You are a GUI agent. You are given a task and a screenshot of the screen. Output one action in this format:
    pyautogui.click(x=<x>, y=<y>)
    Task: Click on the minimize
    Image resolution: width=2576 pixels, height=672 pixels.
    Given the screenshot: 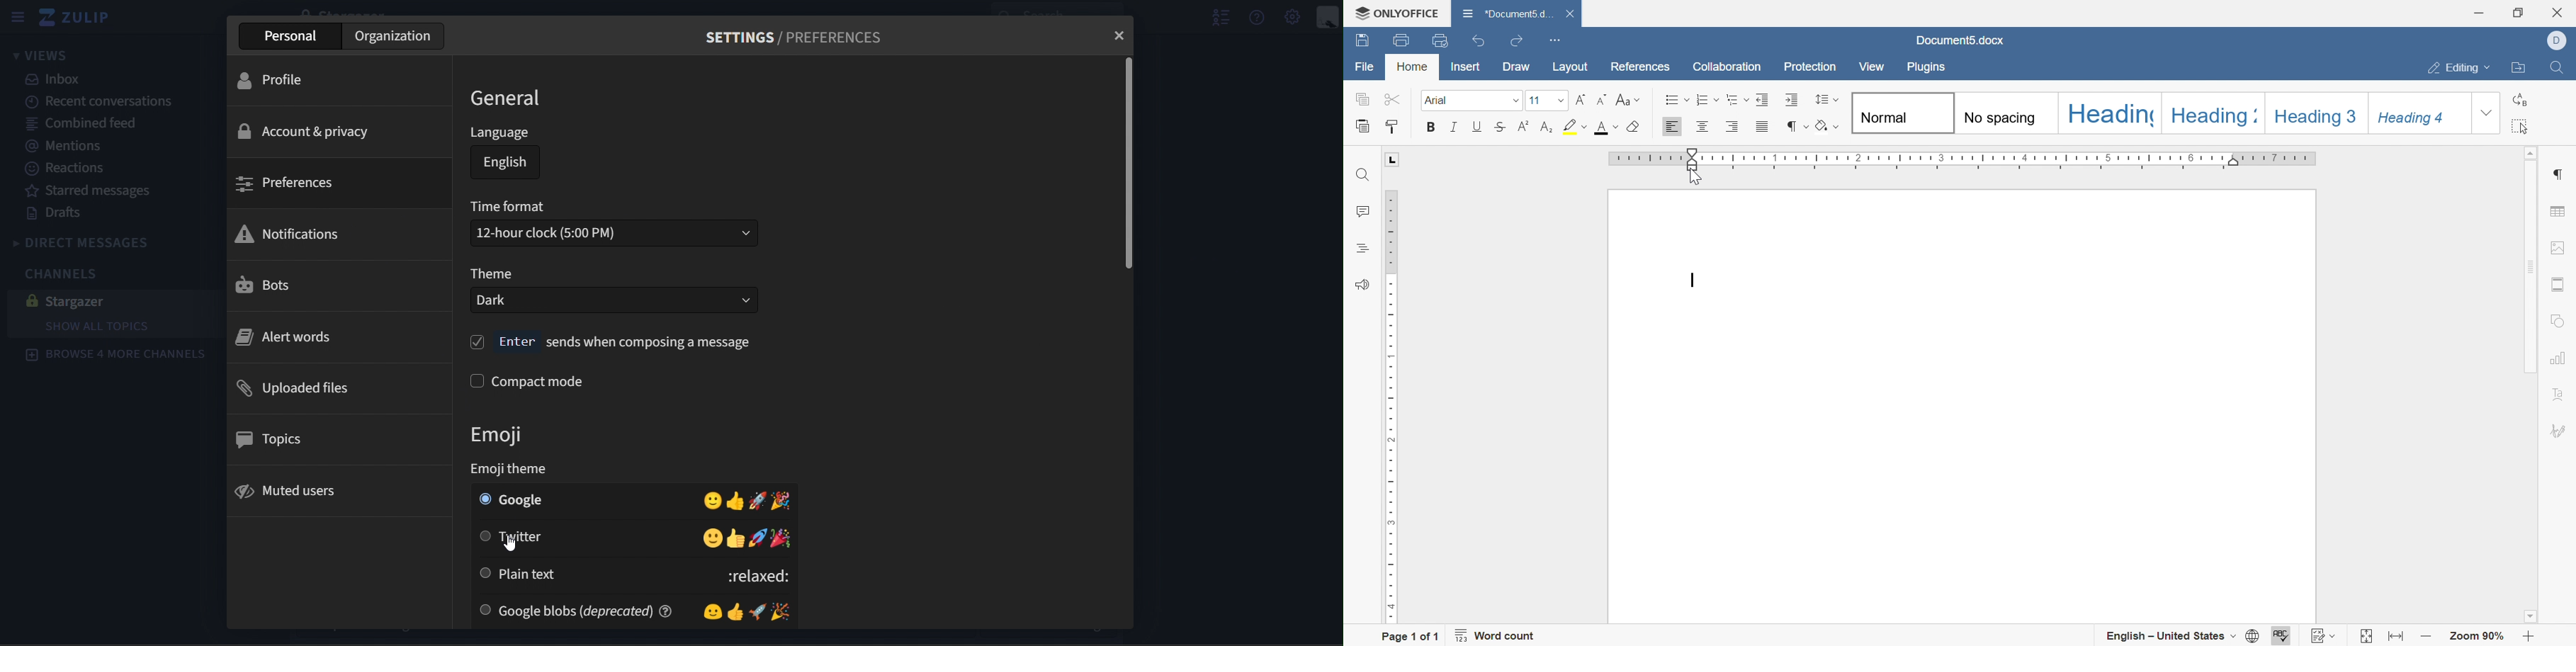 What is the action you would take?
    pyautogui.click(x=2481, y=12)
    